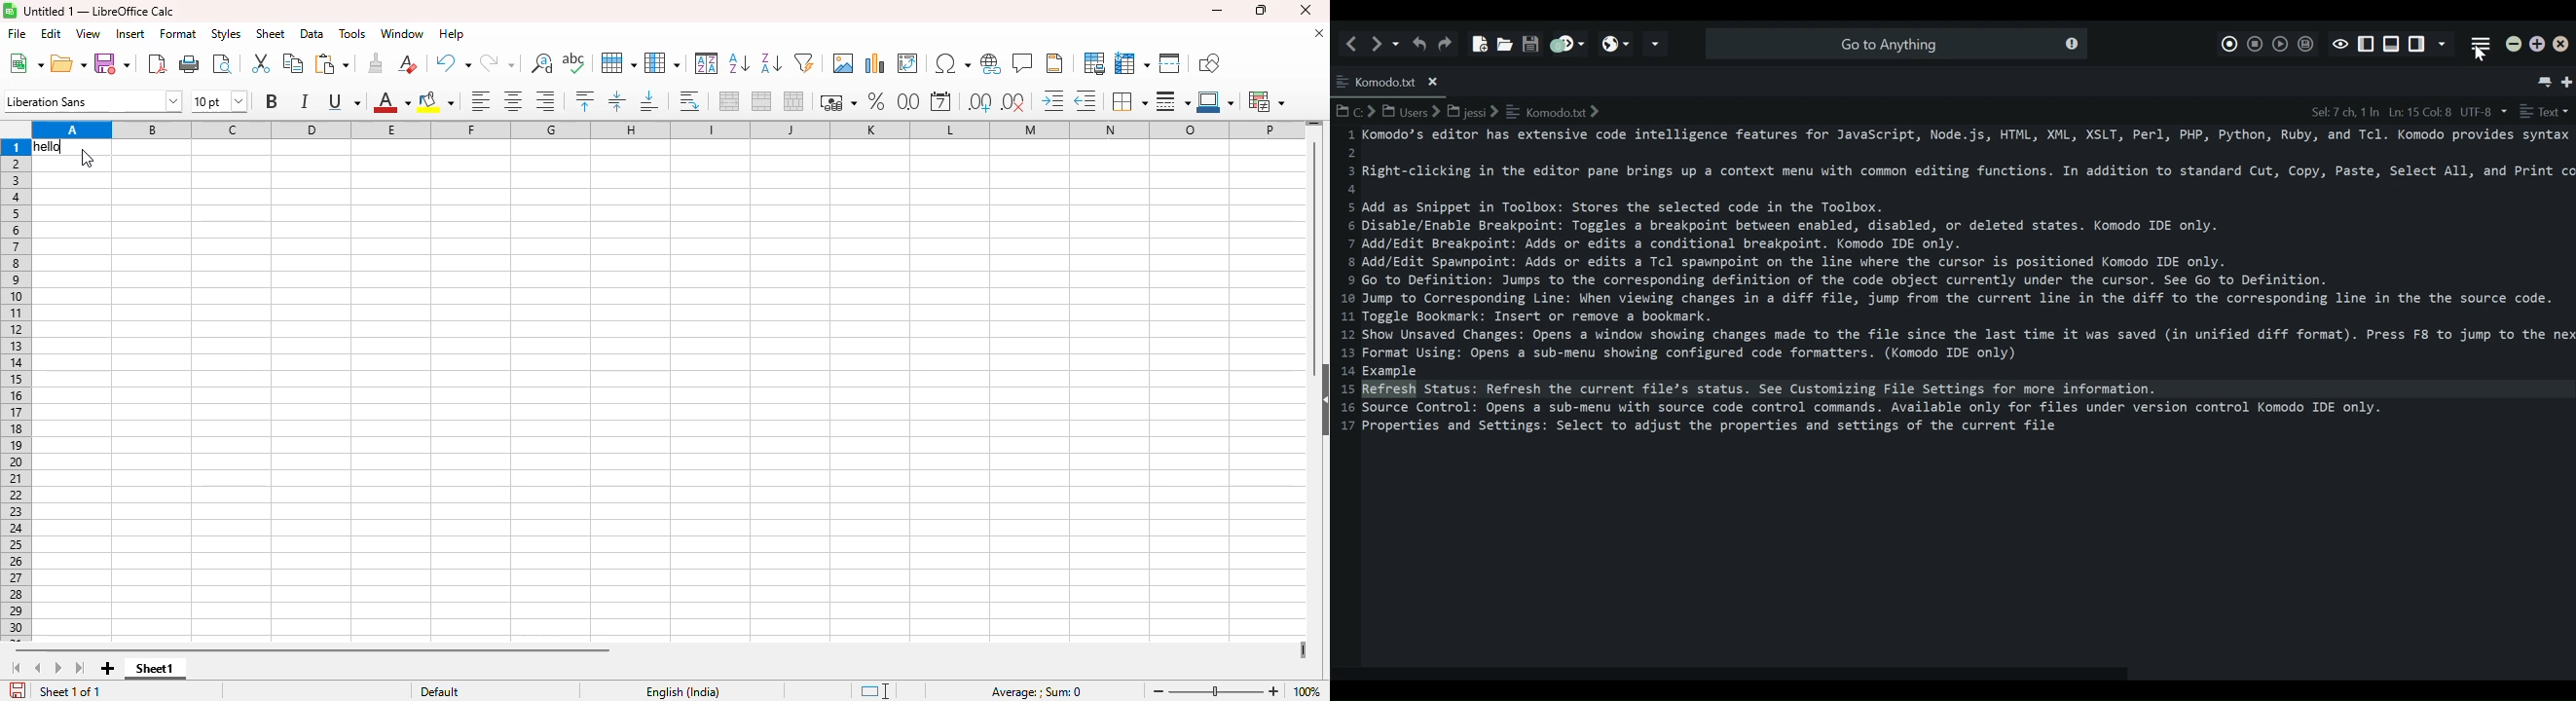  I want to click on format as number, so click(909, 102).